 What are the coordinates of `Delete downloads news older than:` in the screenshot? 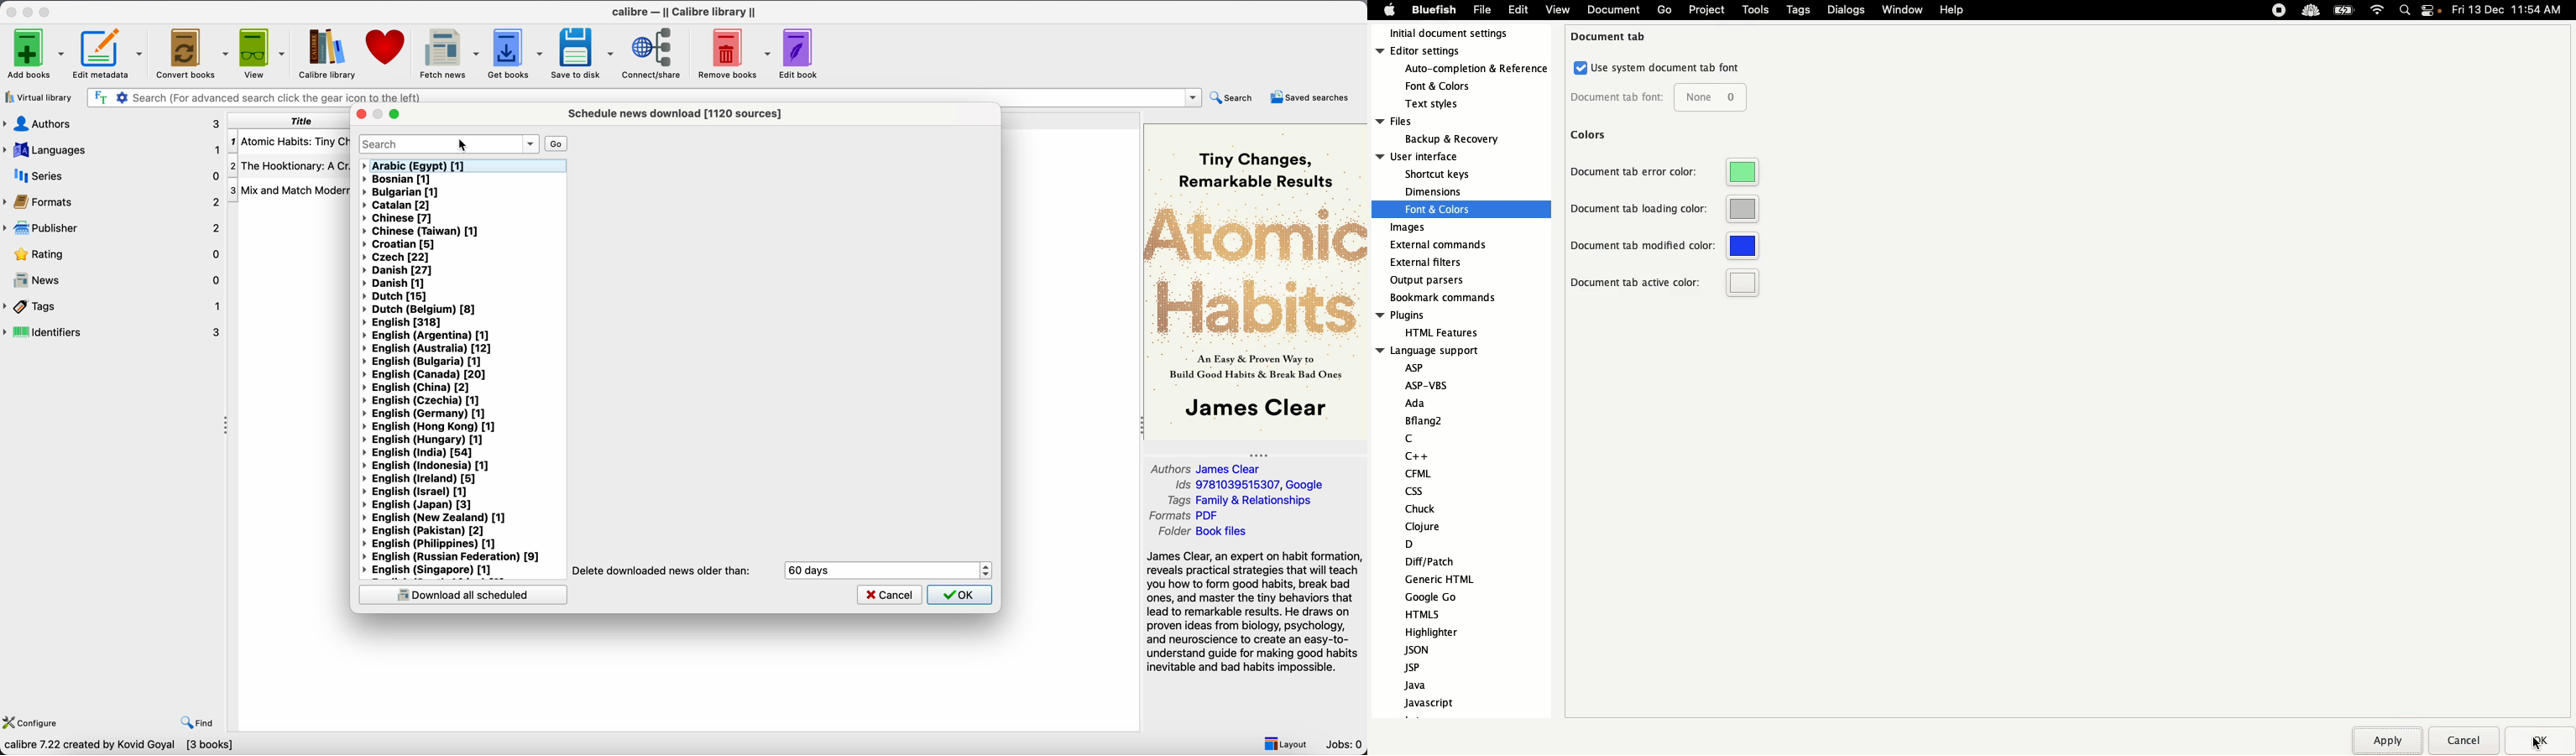 It's located at (662, 571).